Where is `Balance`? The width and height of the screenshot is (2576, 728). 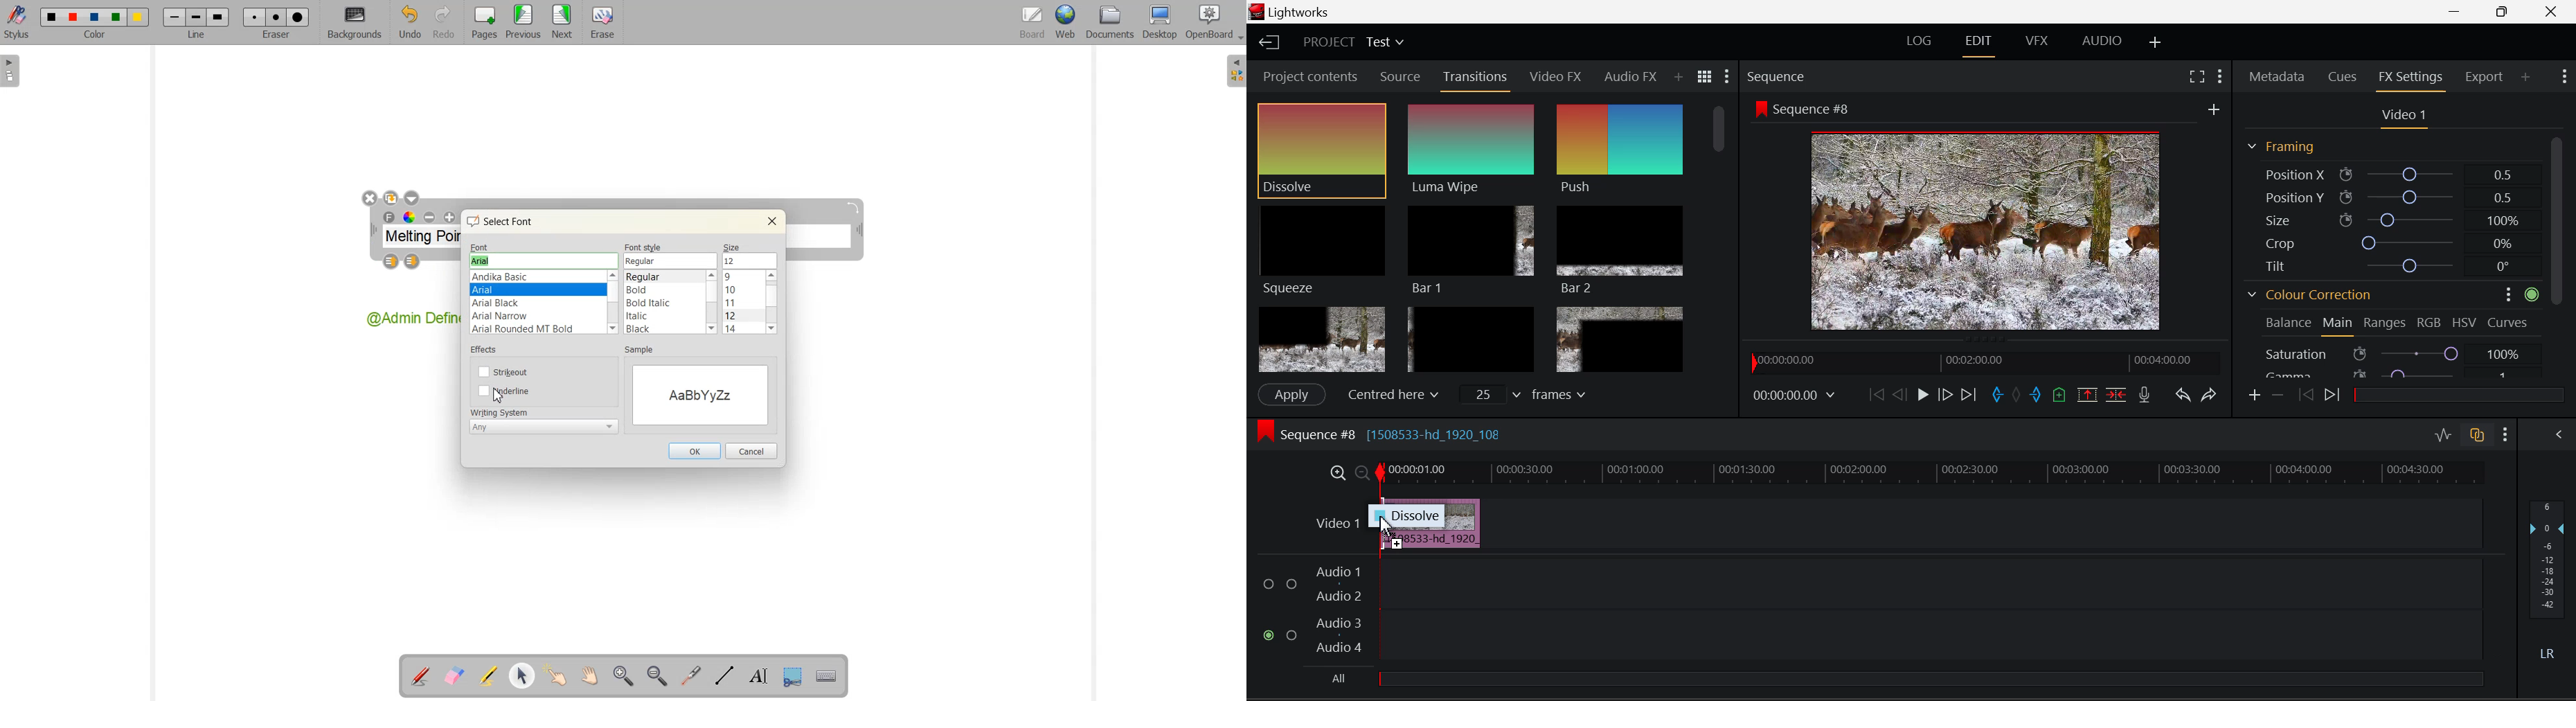
Balance is located at coordinates (2288, 322).